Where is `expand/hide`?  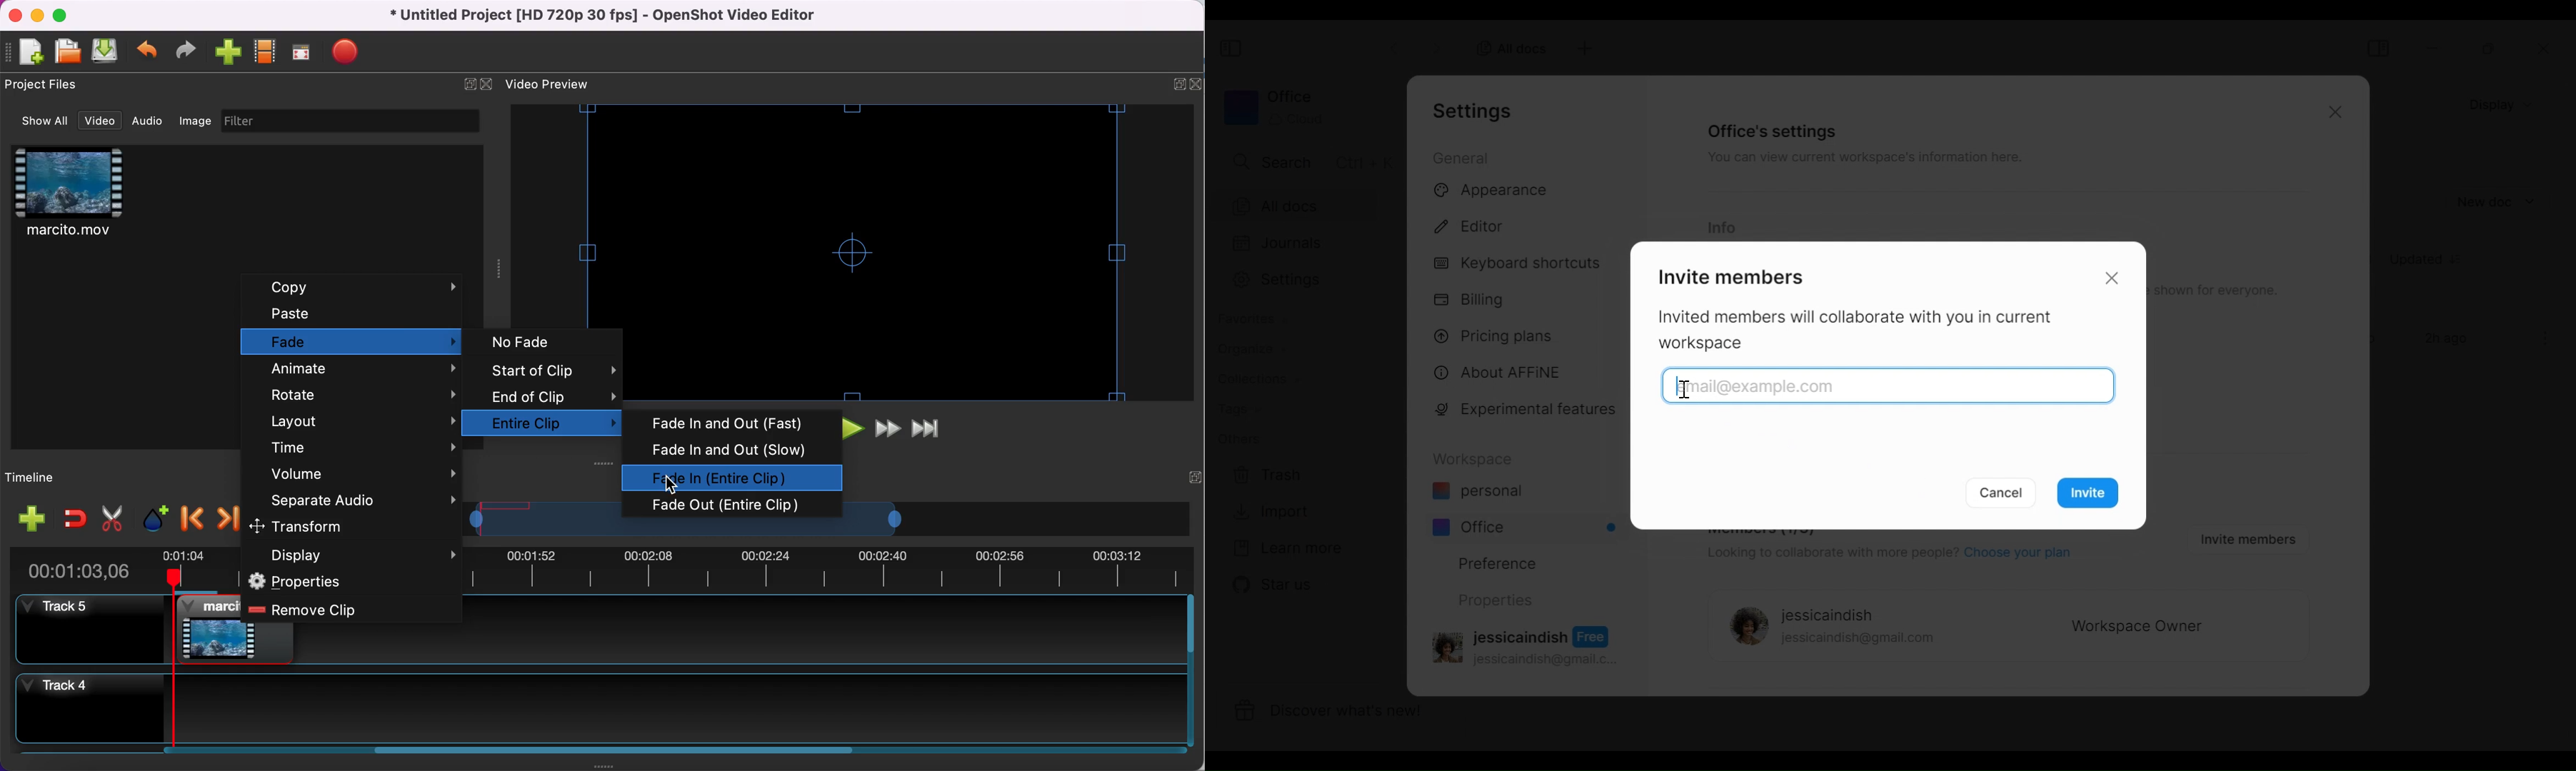 expand/hide is located at coordinates (1161, 83).